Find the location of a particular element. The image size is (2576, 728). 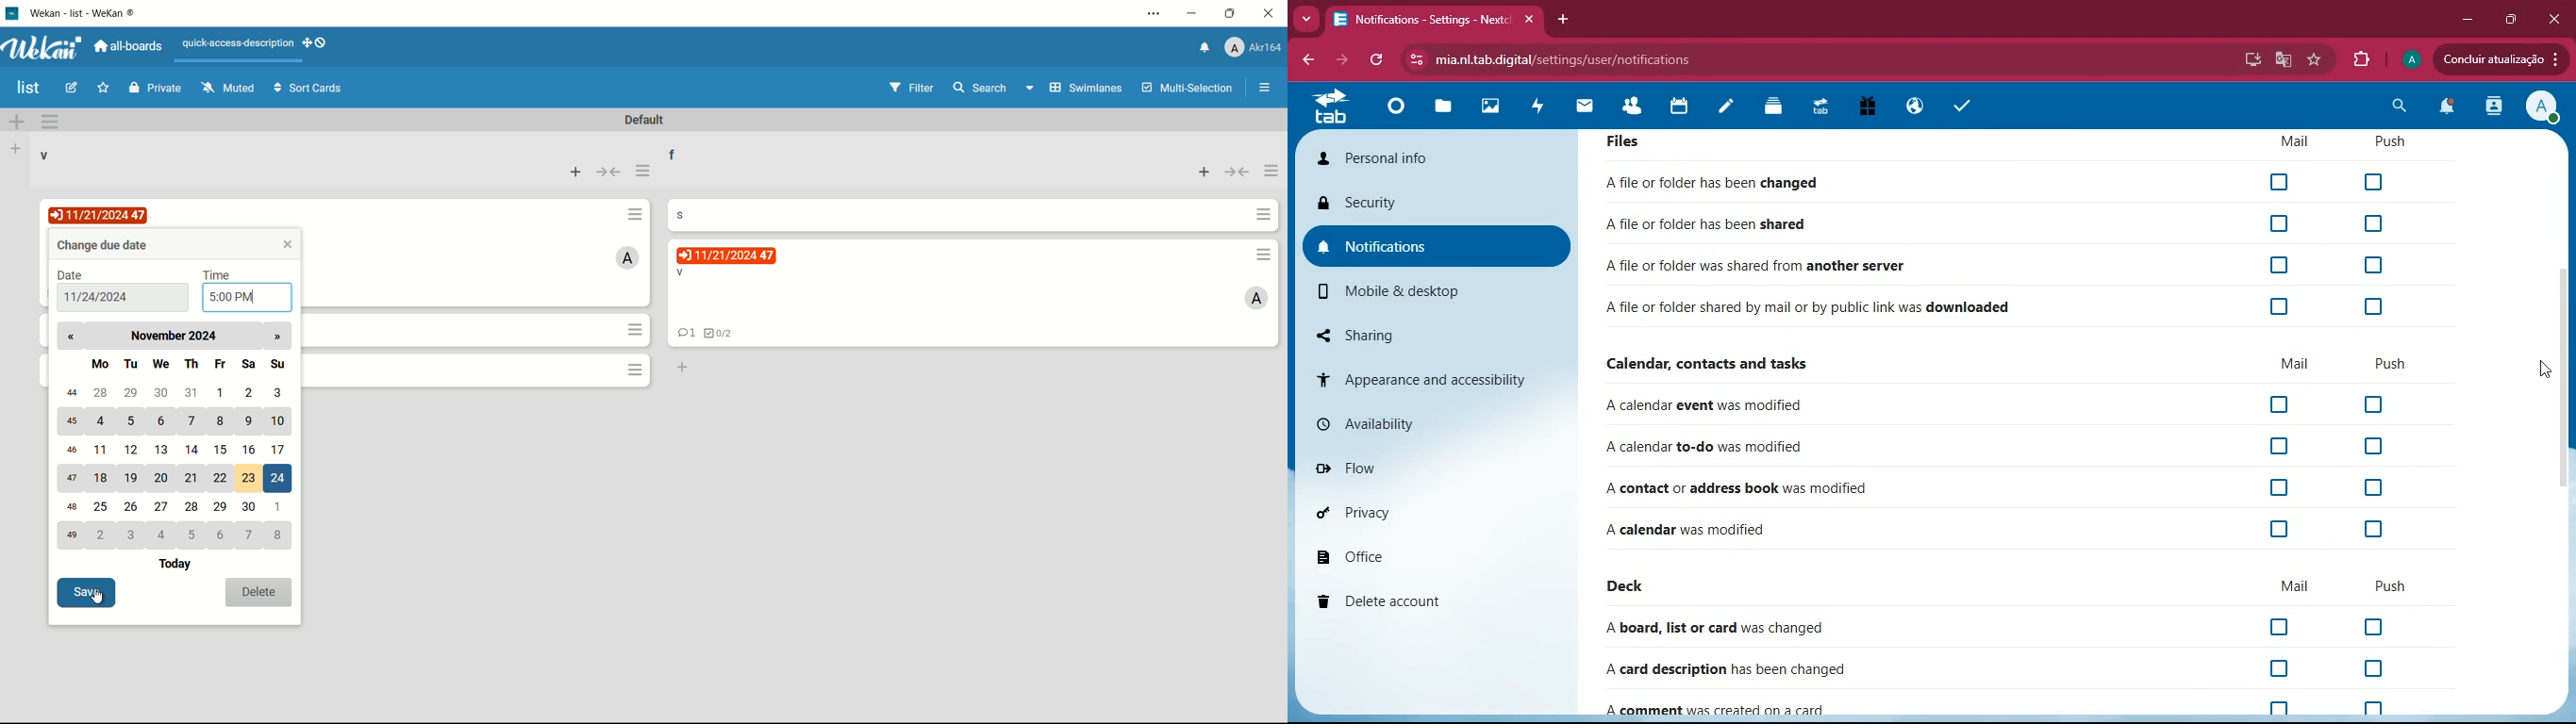

file changed is located at coordinates (1716, 528).